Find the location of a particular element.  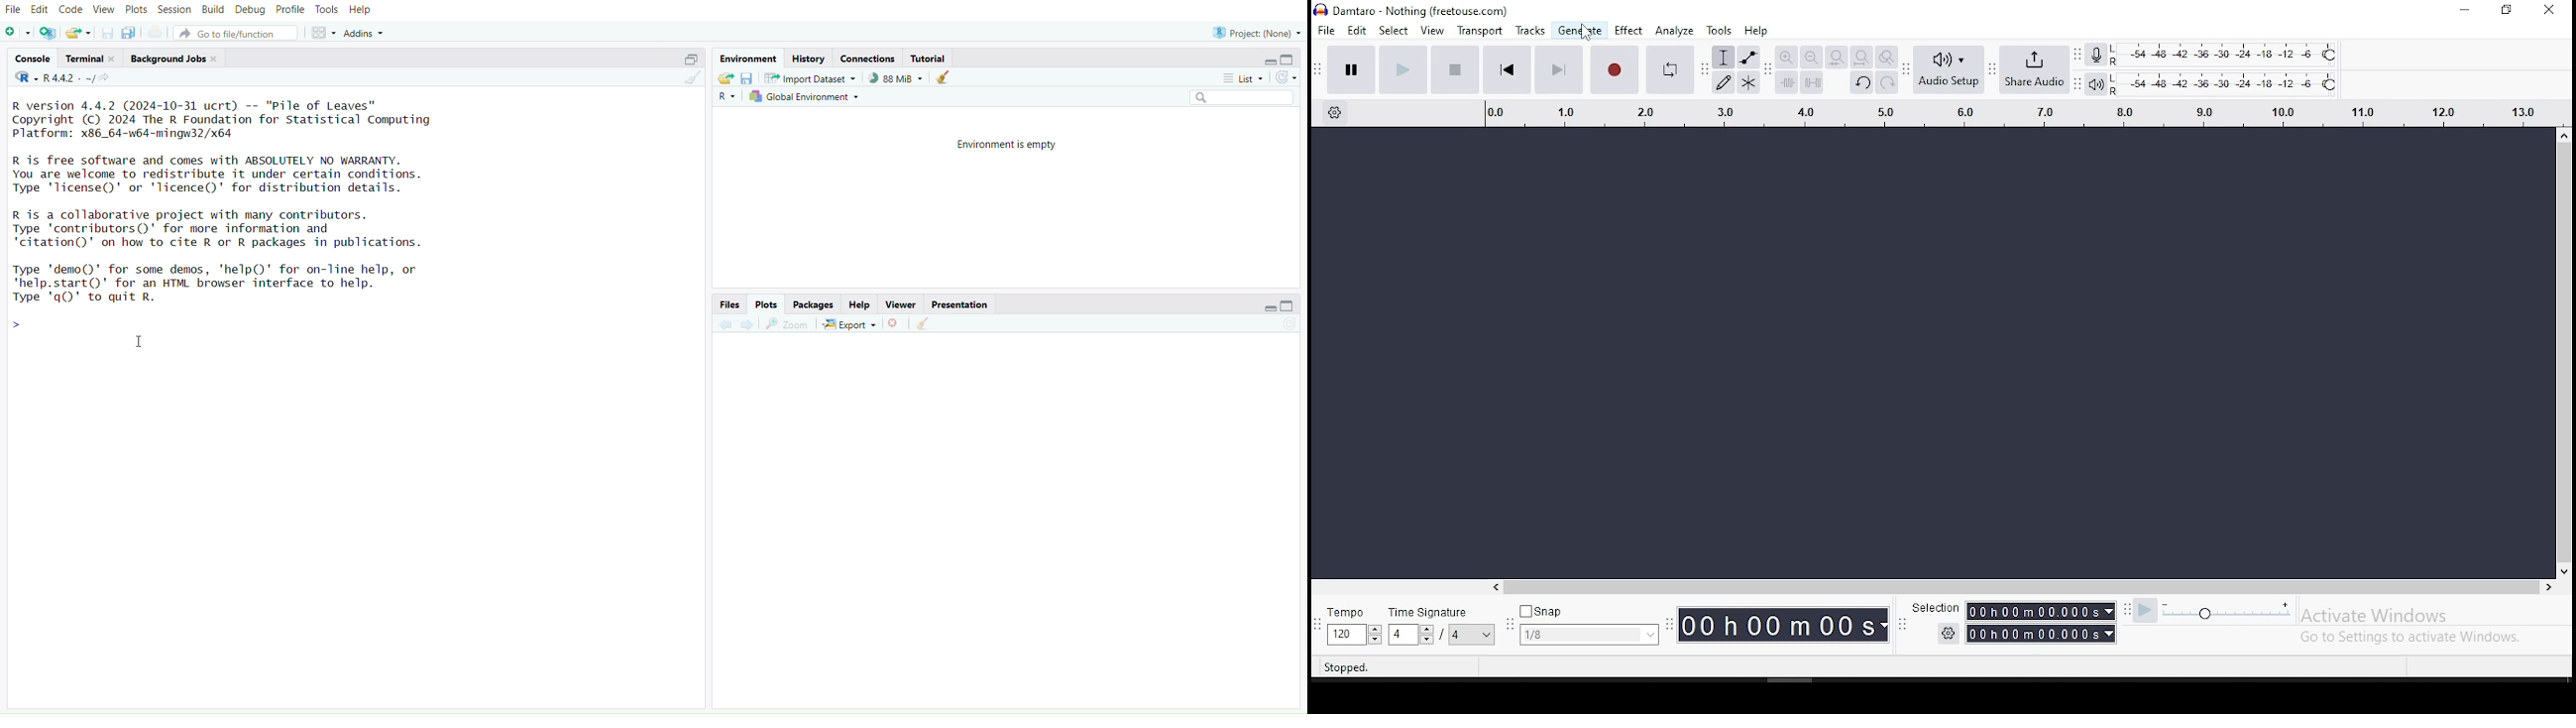

file is located at coordinates (14, 11).